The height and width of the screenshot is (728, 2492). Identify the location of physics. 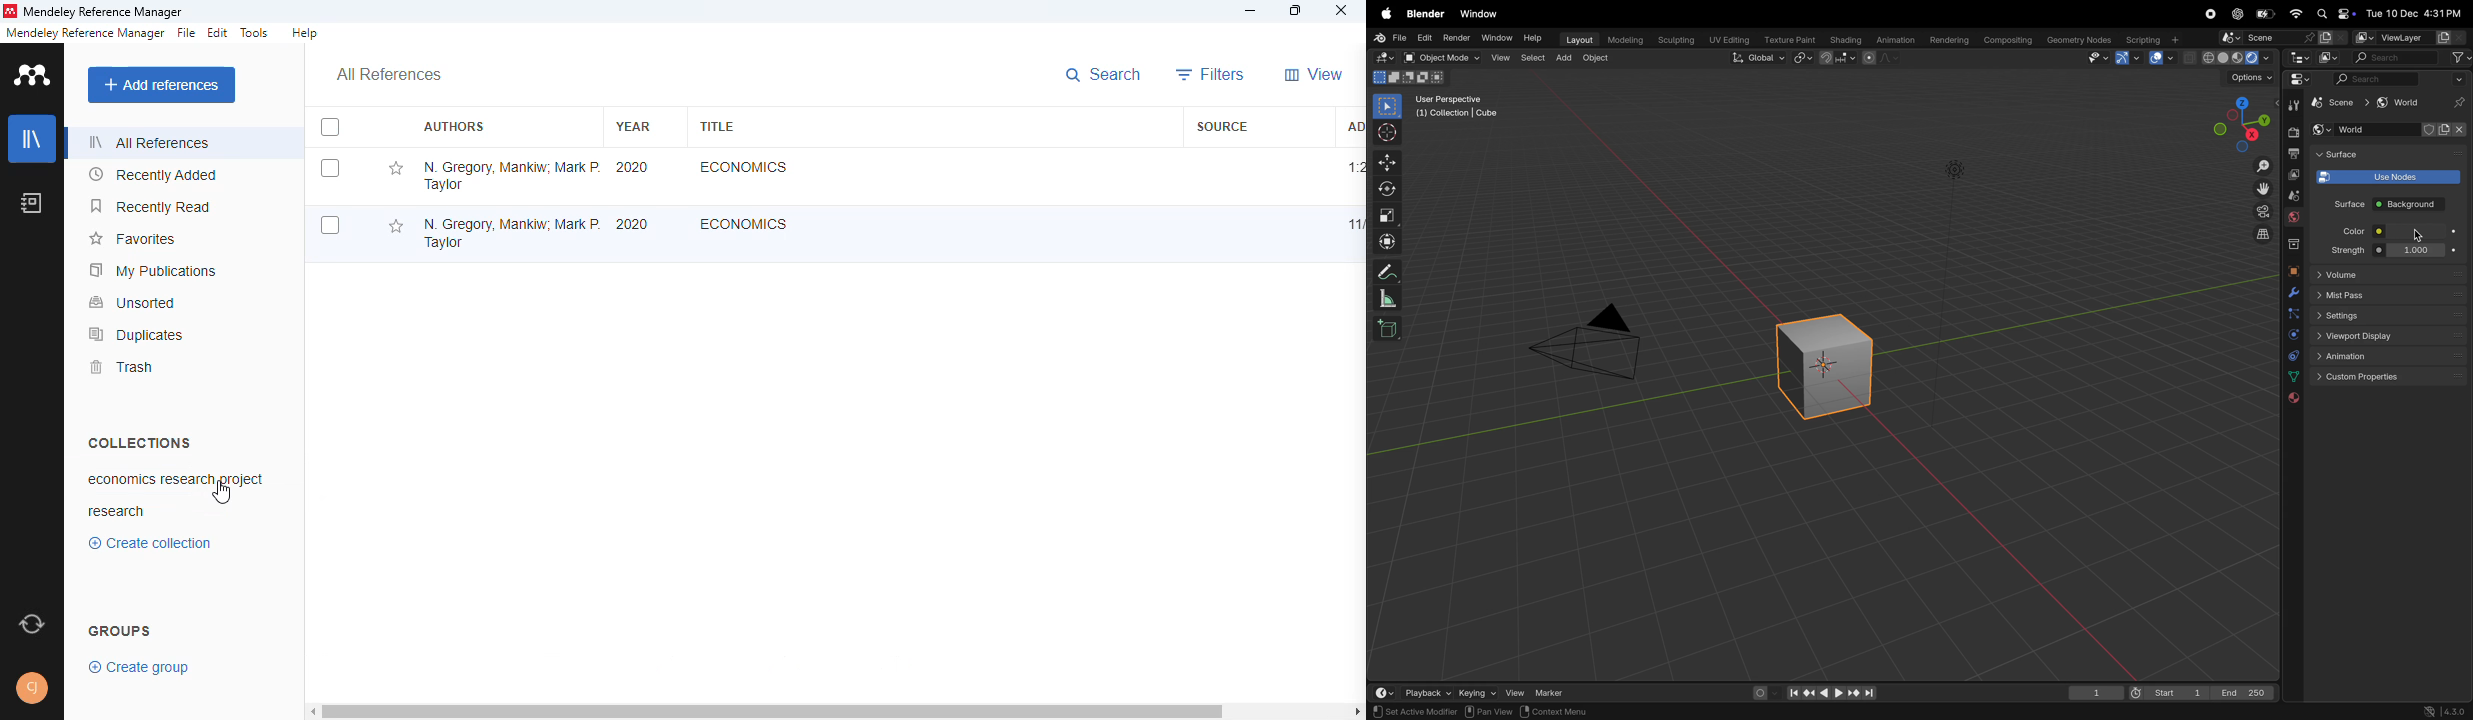
(2292, 336).